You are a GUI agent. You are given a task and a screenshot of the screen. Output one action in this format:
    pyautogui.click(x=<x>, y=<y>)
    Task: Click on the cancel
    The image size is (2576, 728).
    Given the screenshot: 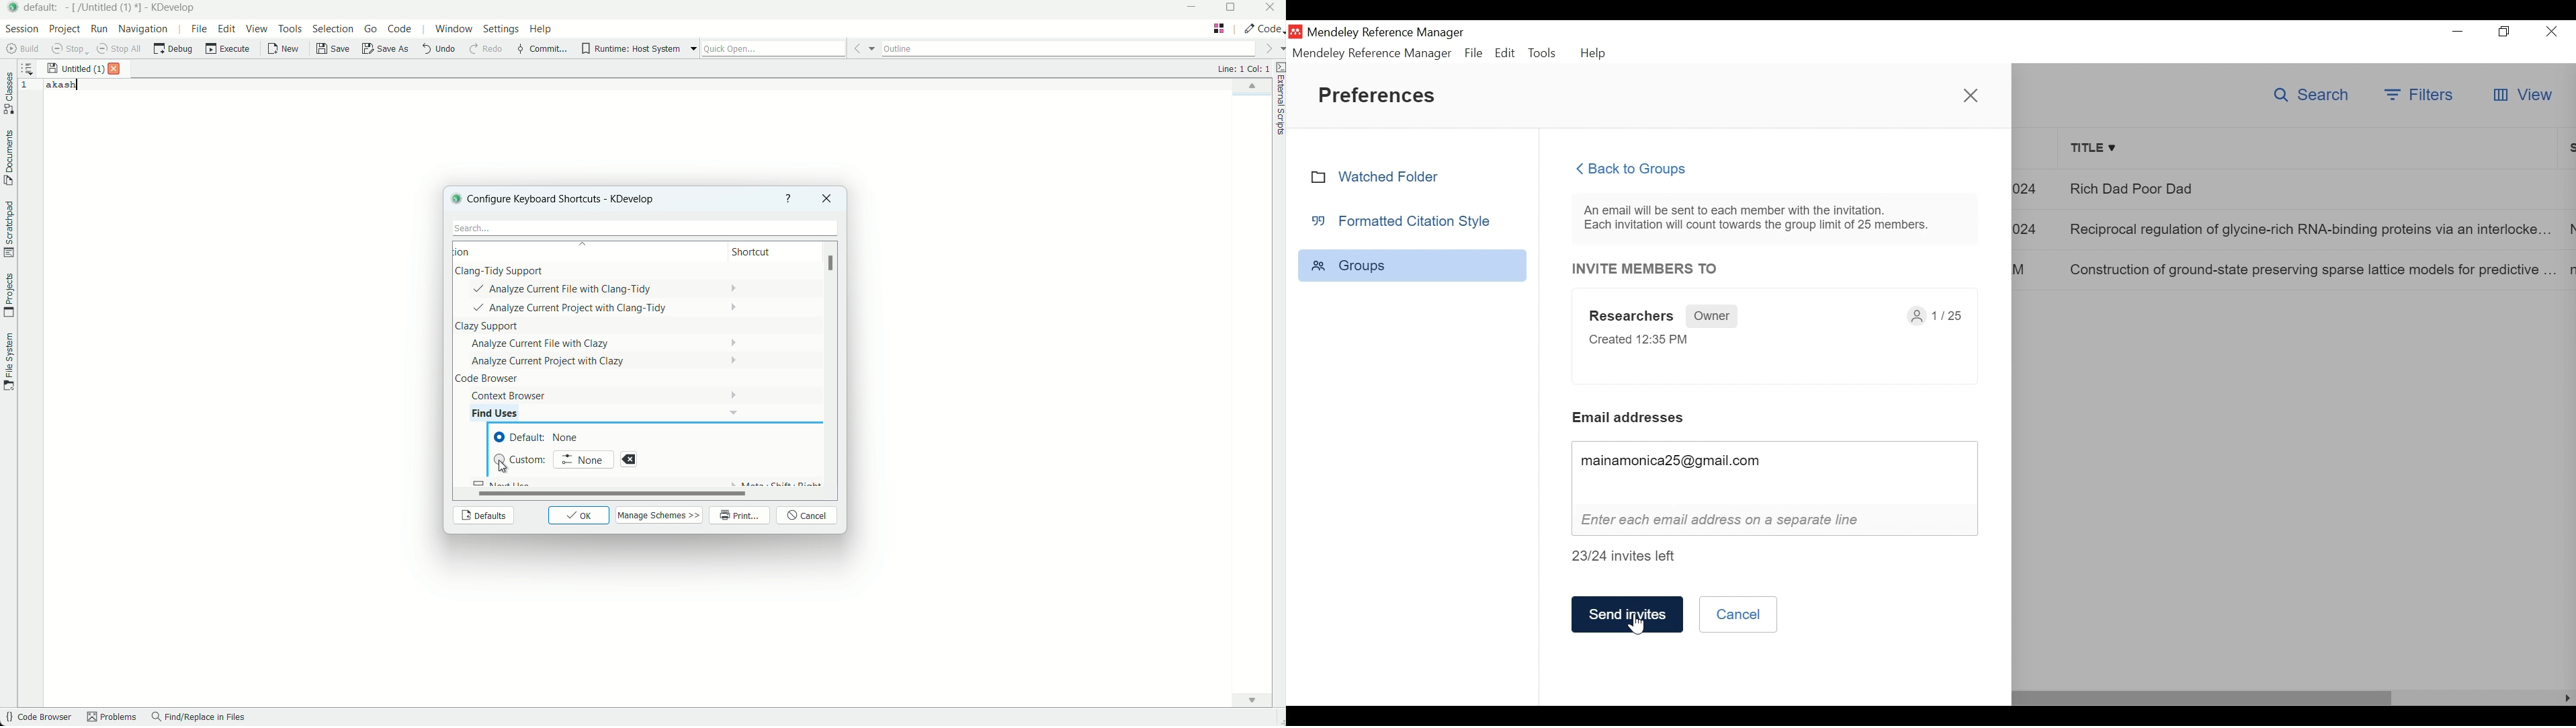 What is the action you would take?
    pyautogui.click(x=808, y=516)
    